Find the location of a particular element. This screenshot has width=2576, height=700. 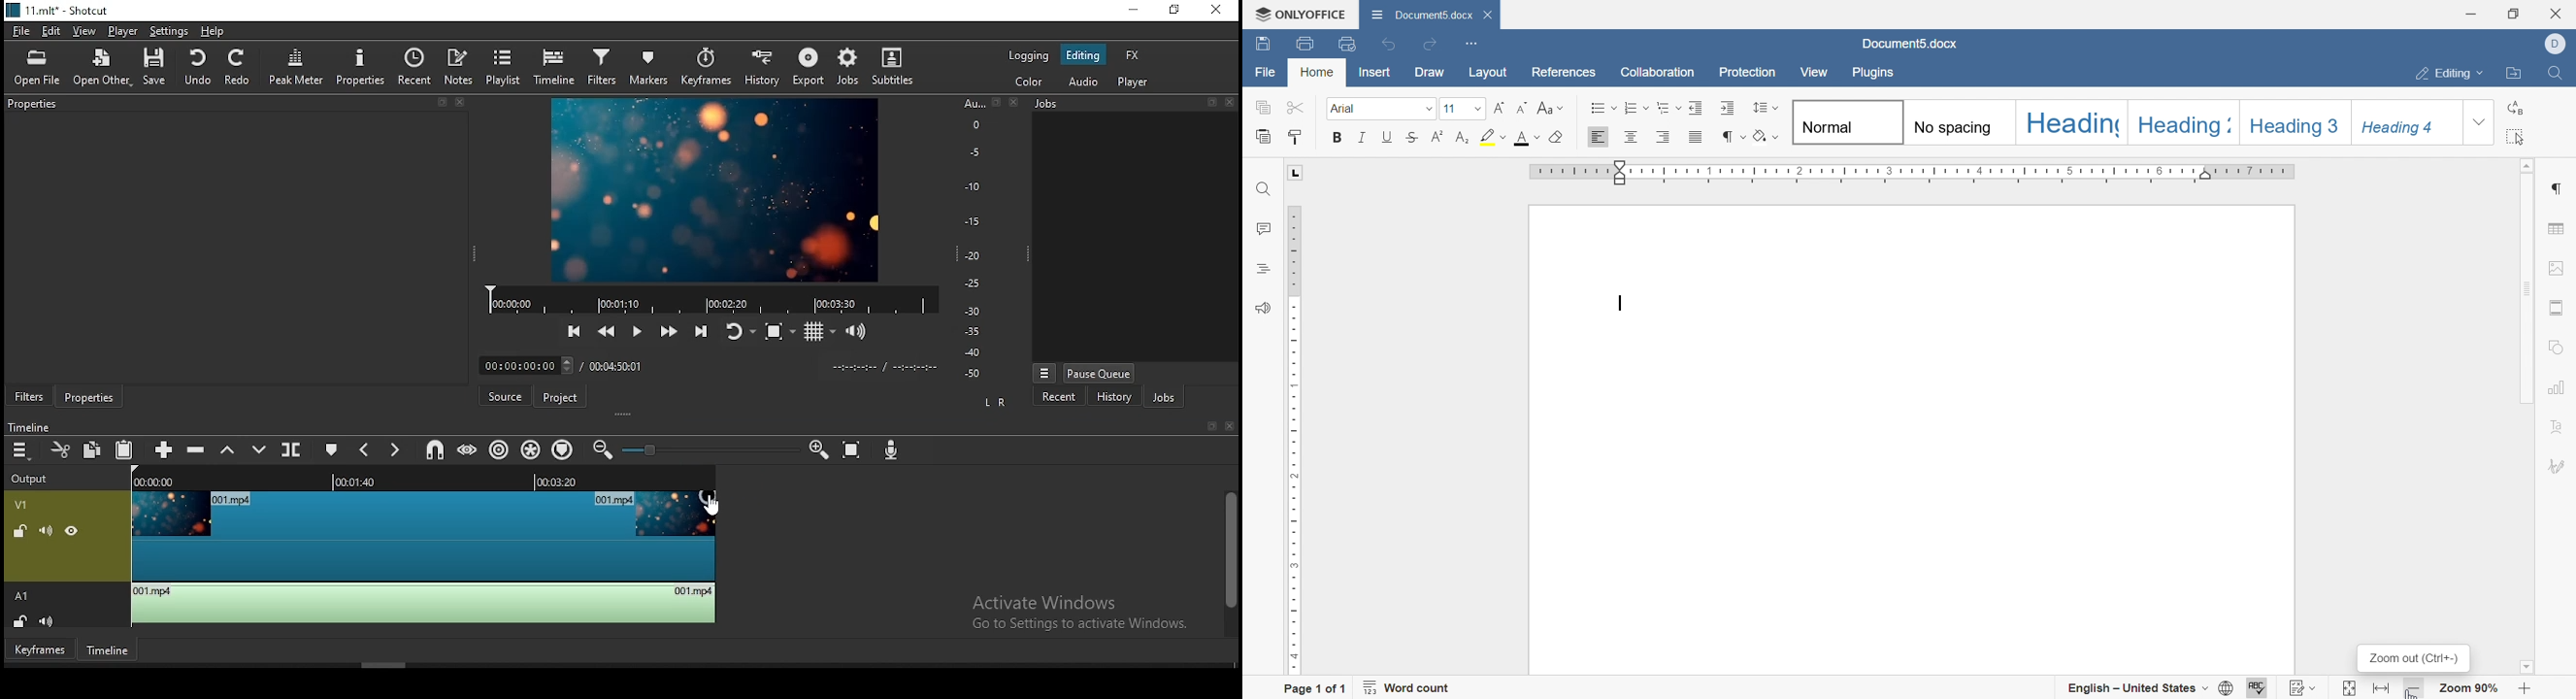

plugins is located at coordinates (1880, 74).